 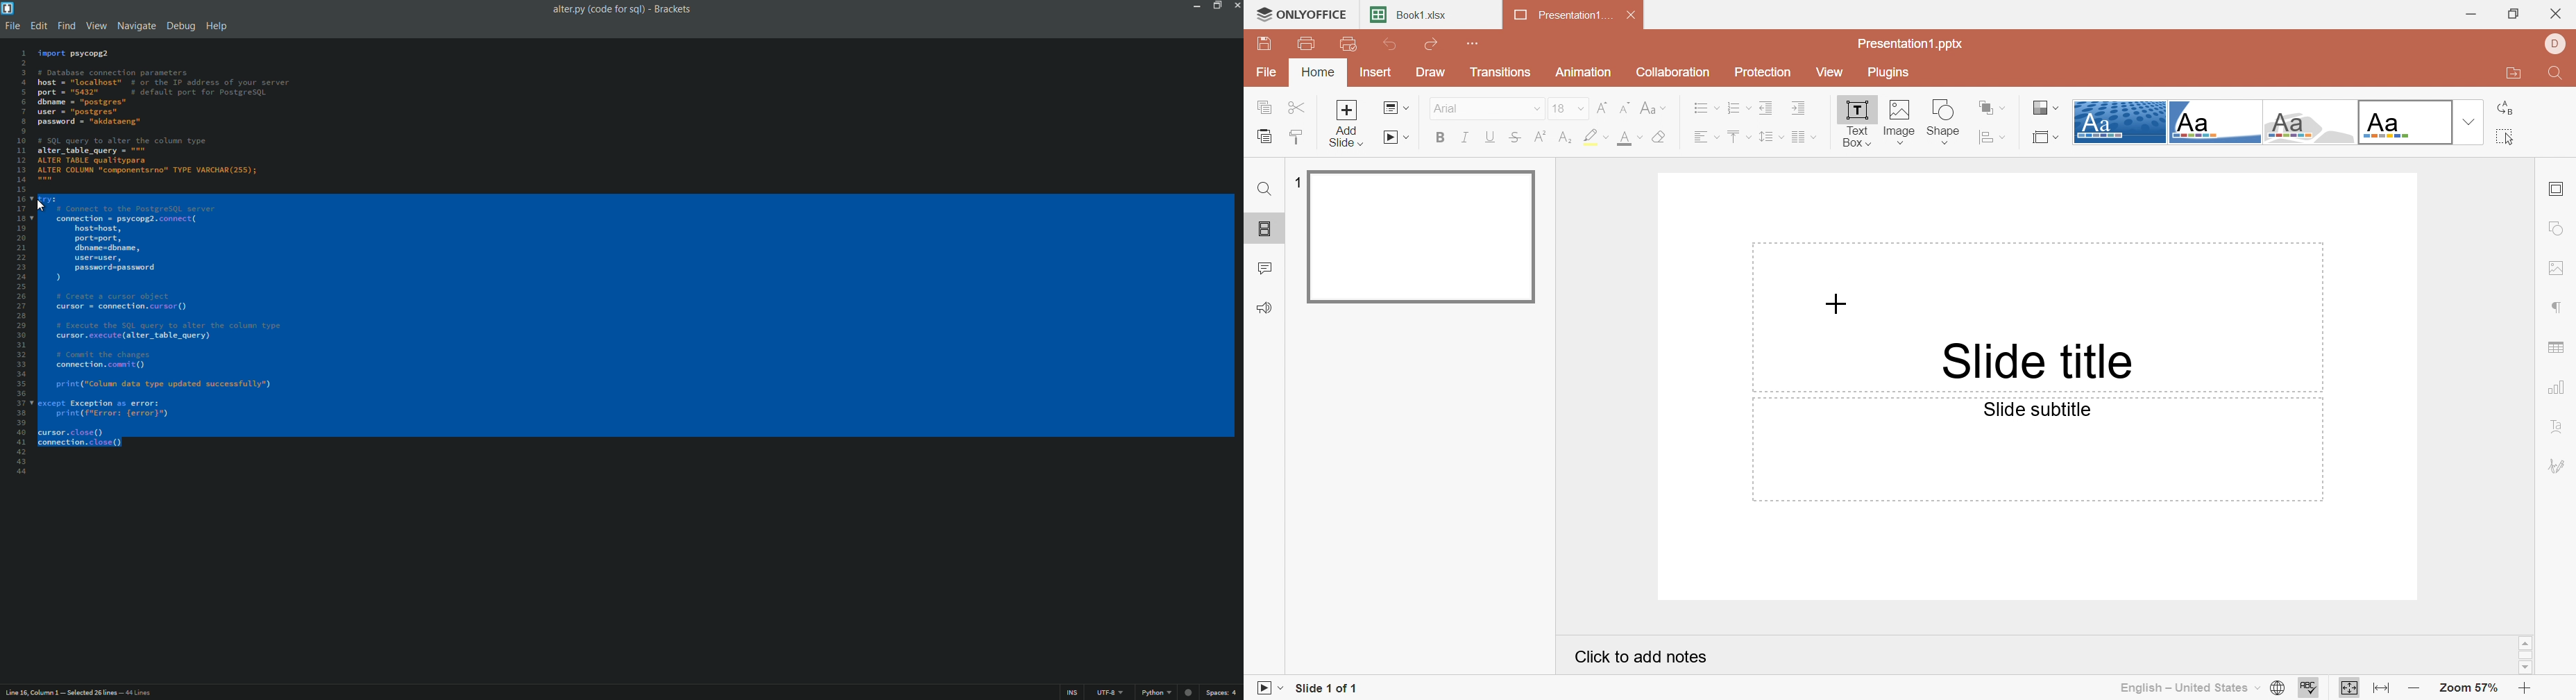 What do you see at coordinates (1827, 69) in the screenshot?
I see `View` at bounding box center [1827, 69].